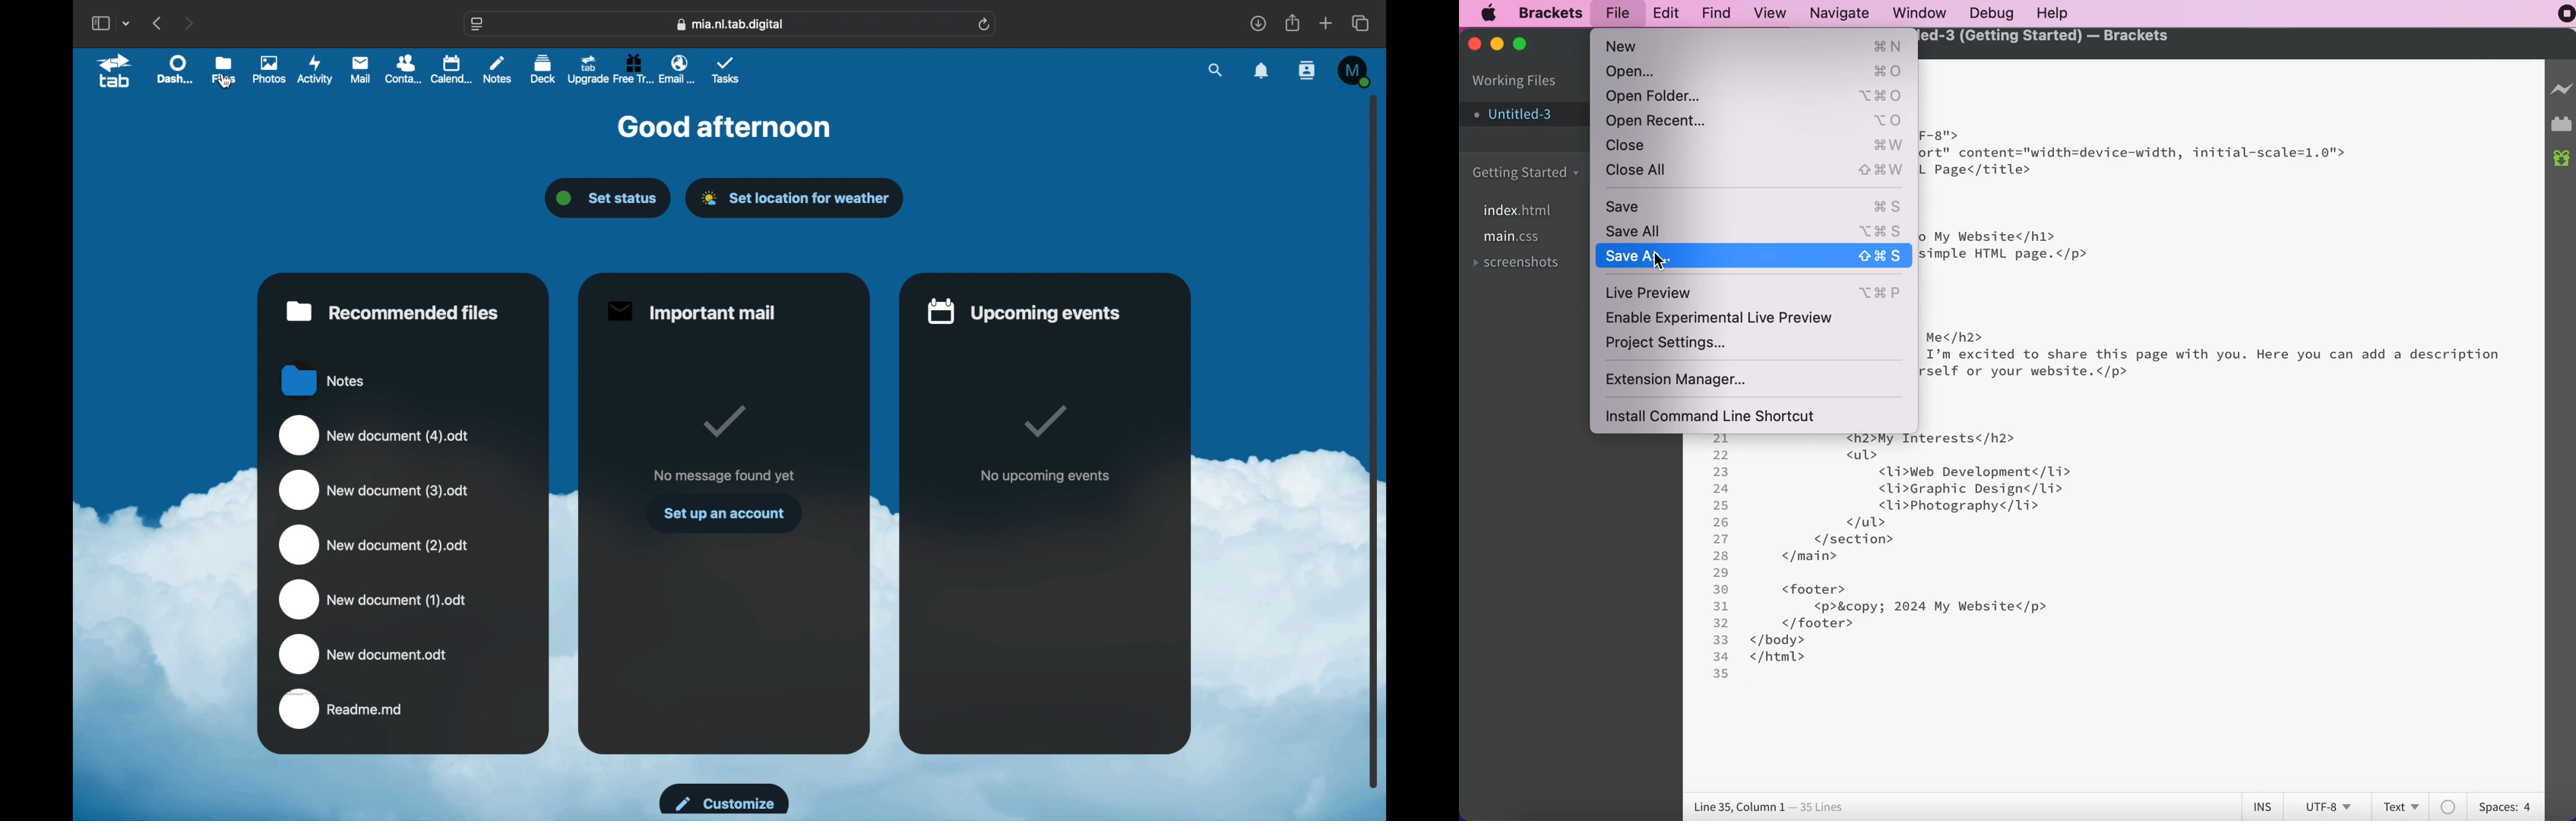 This screenshot has height=840, width=2576. What do you see at coordinates (2567, 15) in the screenshot?
I see `recording stopped` at bounding box center [2567, 15].